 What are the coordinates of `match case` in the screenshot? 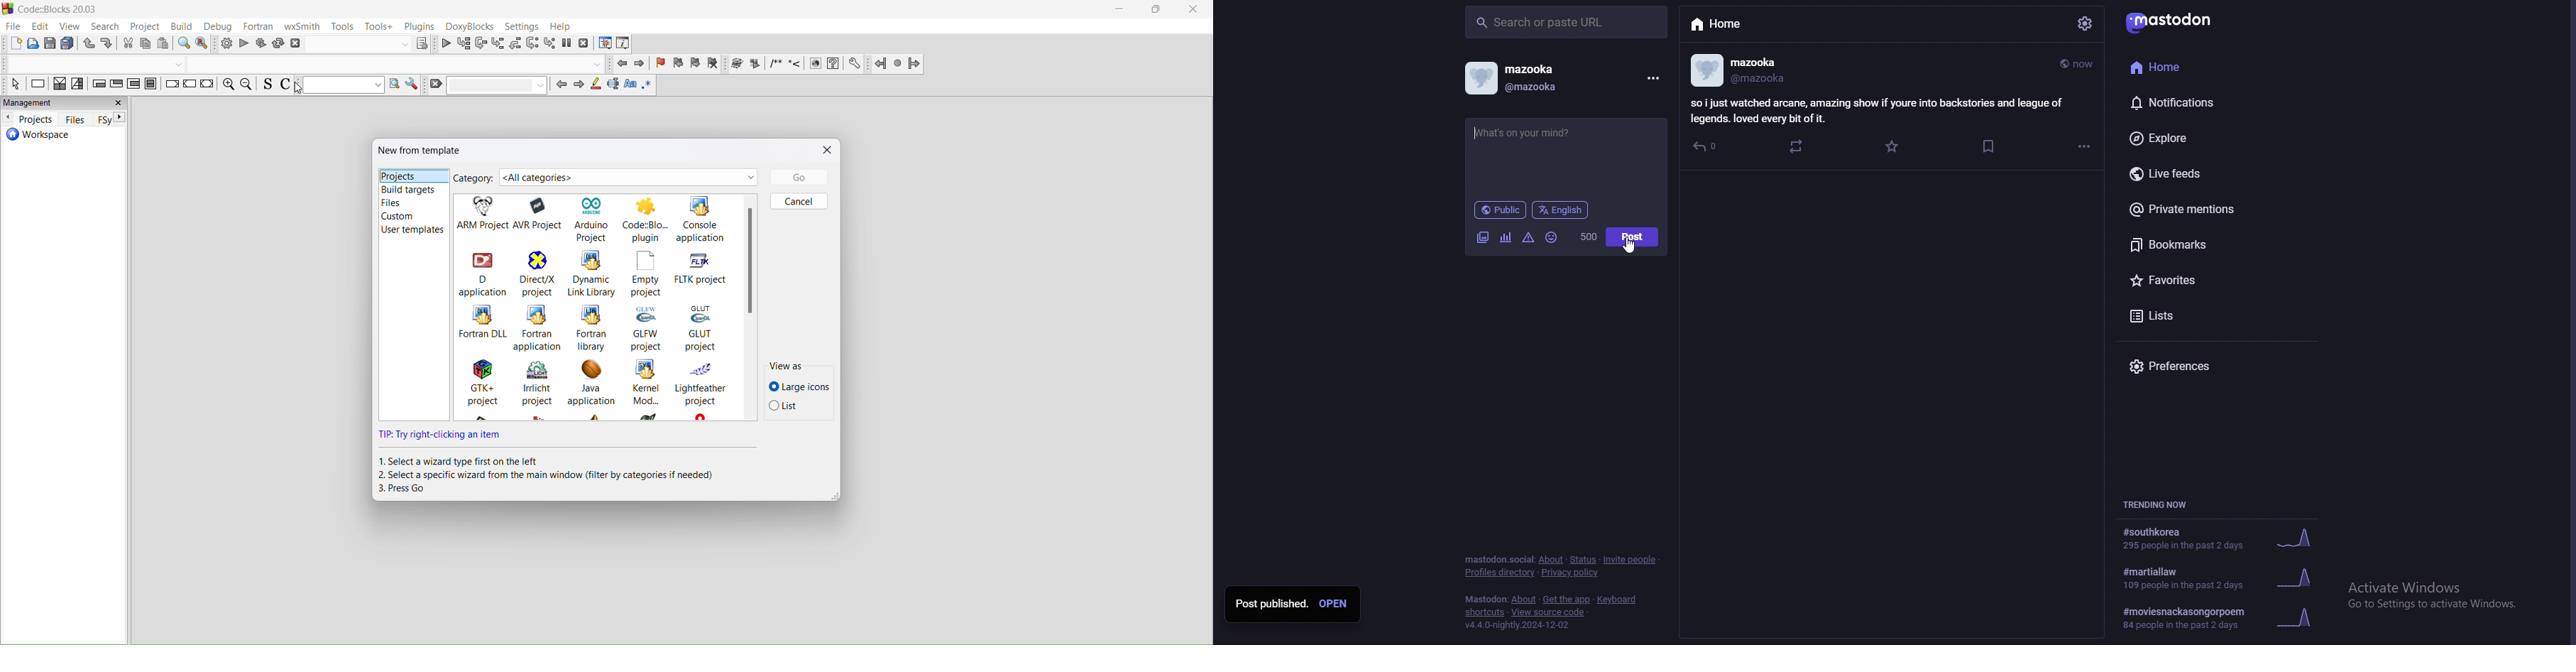 It's located at (630, 86).